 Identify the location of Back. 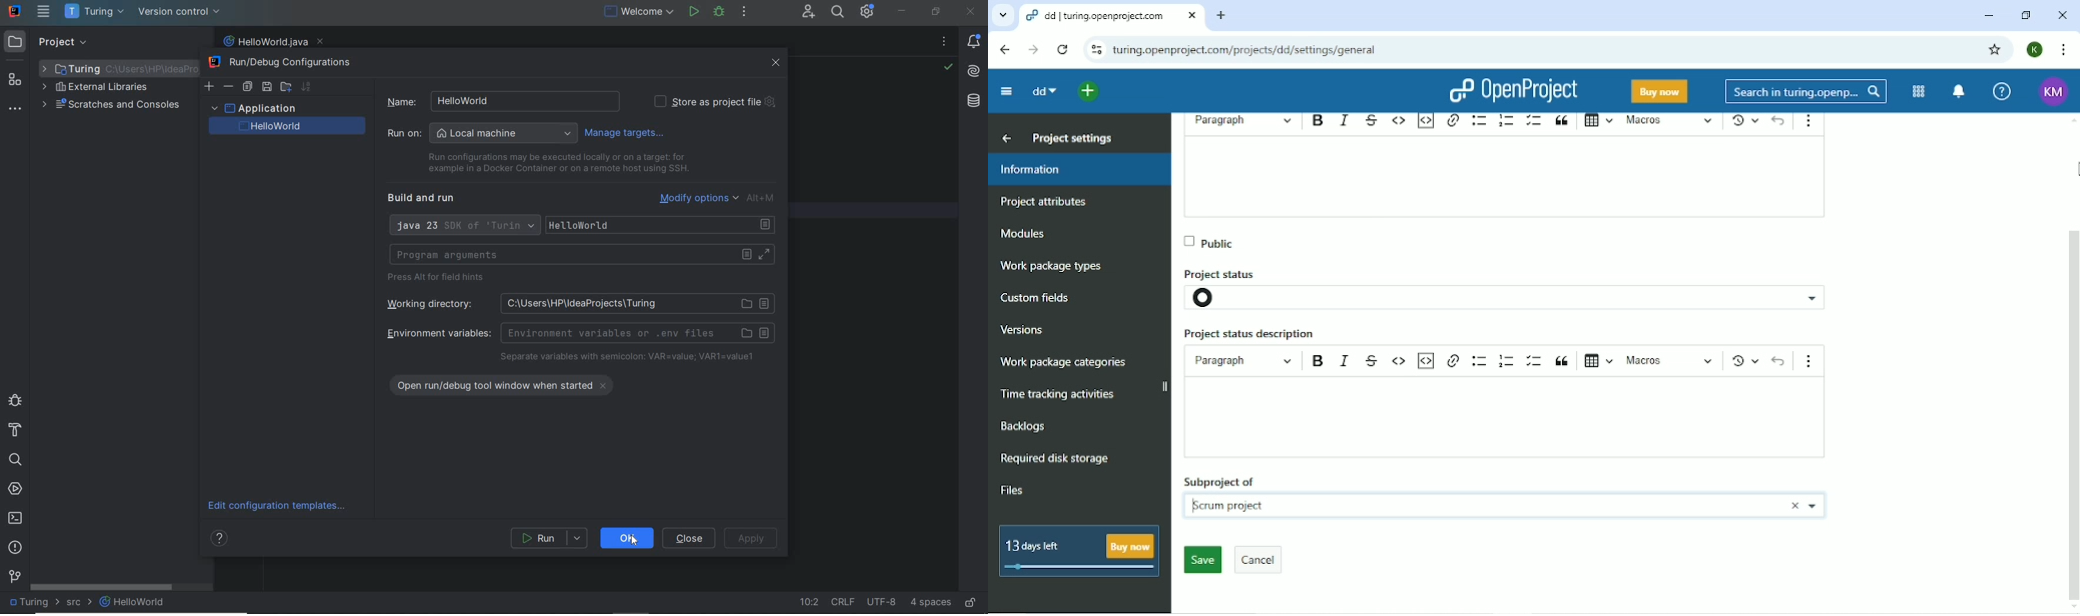
(1004, 138).